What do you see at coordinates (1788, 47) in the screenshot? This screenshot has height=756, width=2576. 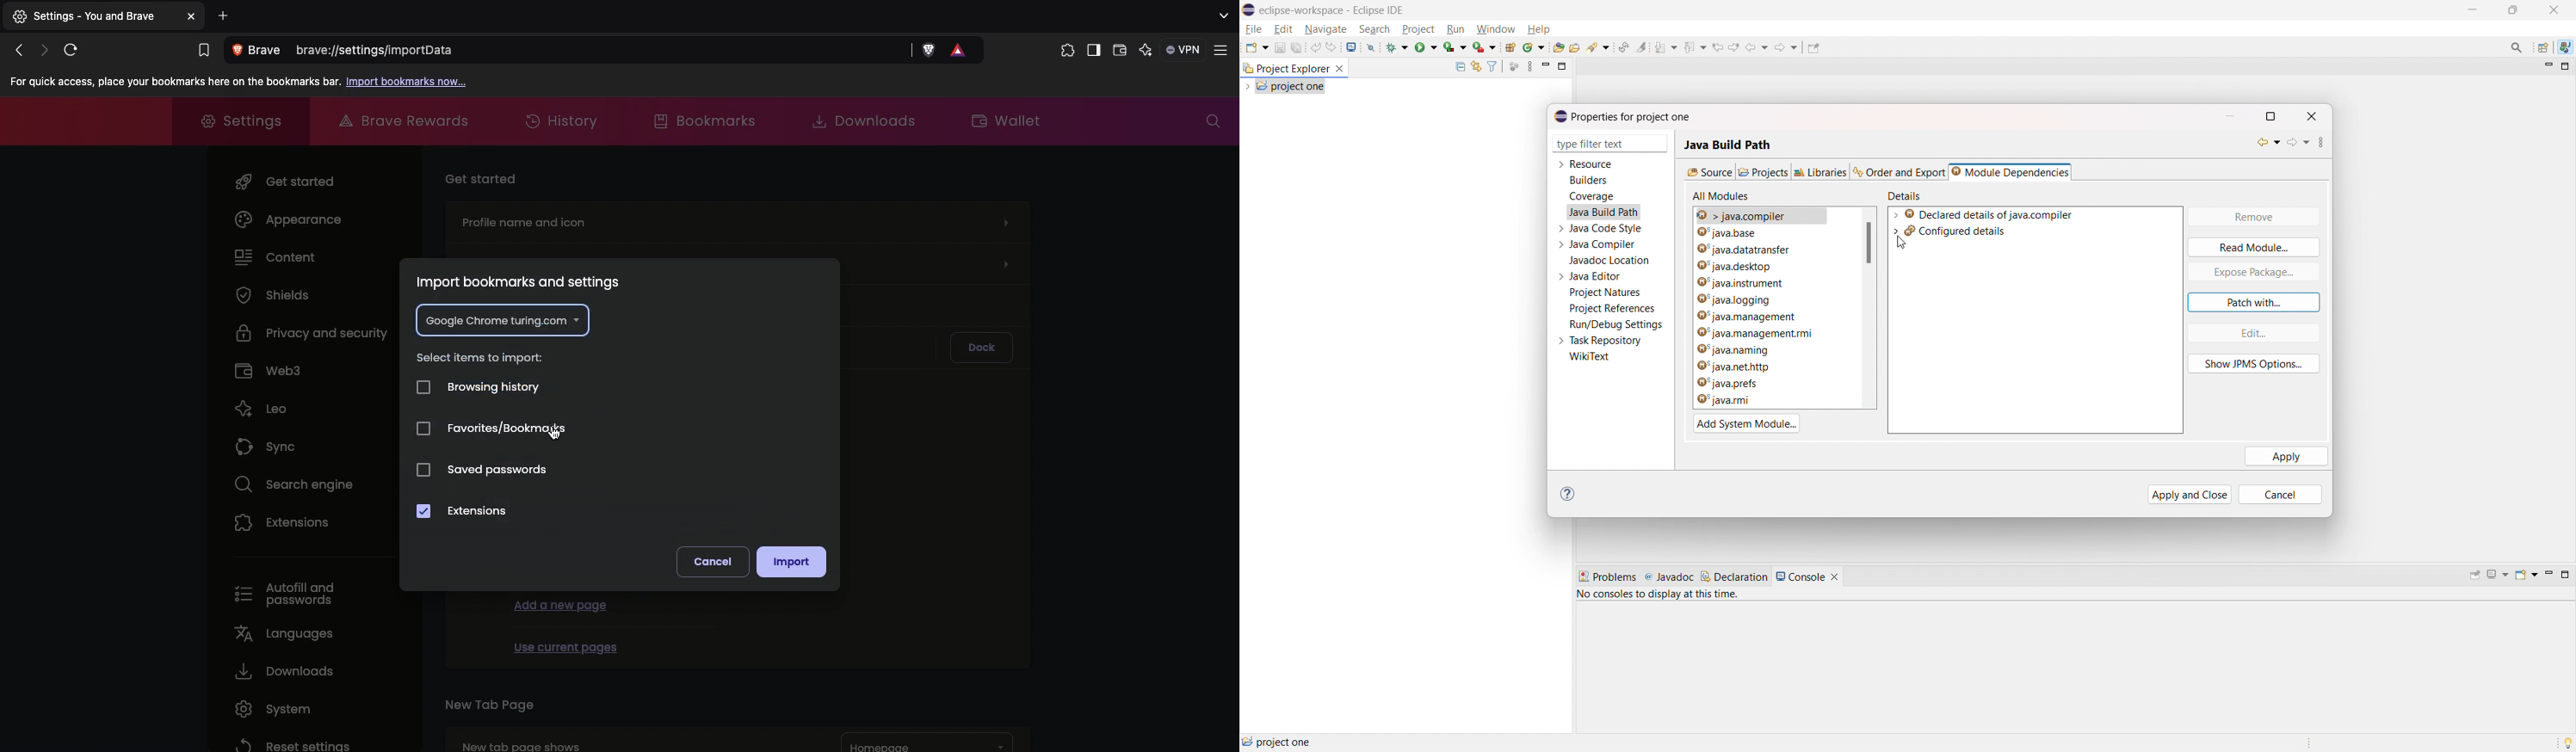 I see `forward` at bounding box center [1788, 47].